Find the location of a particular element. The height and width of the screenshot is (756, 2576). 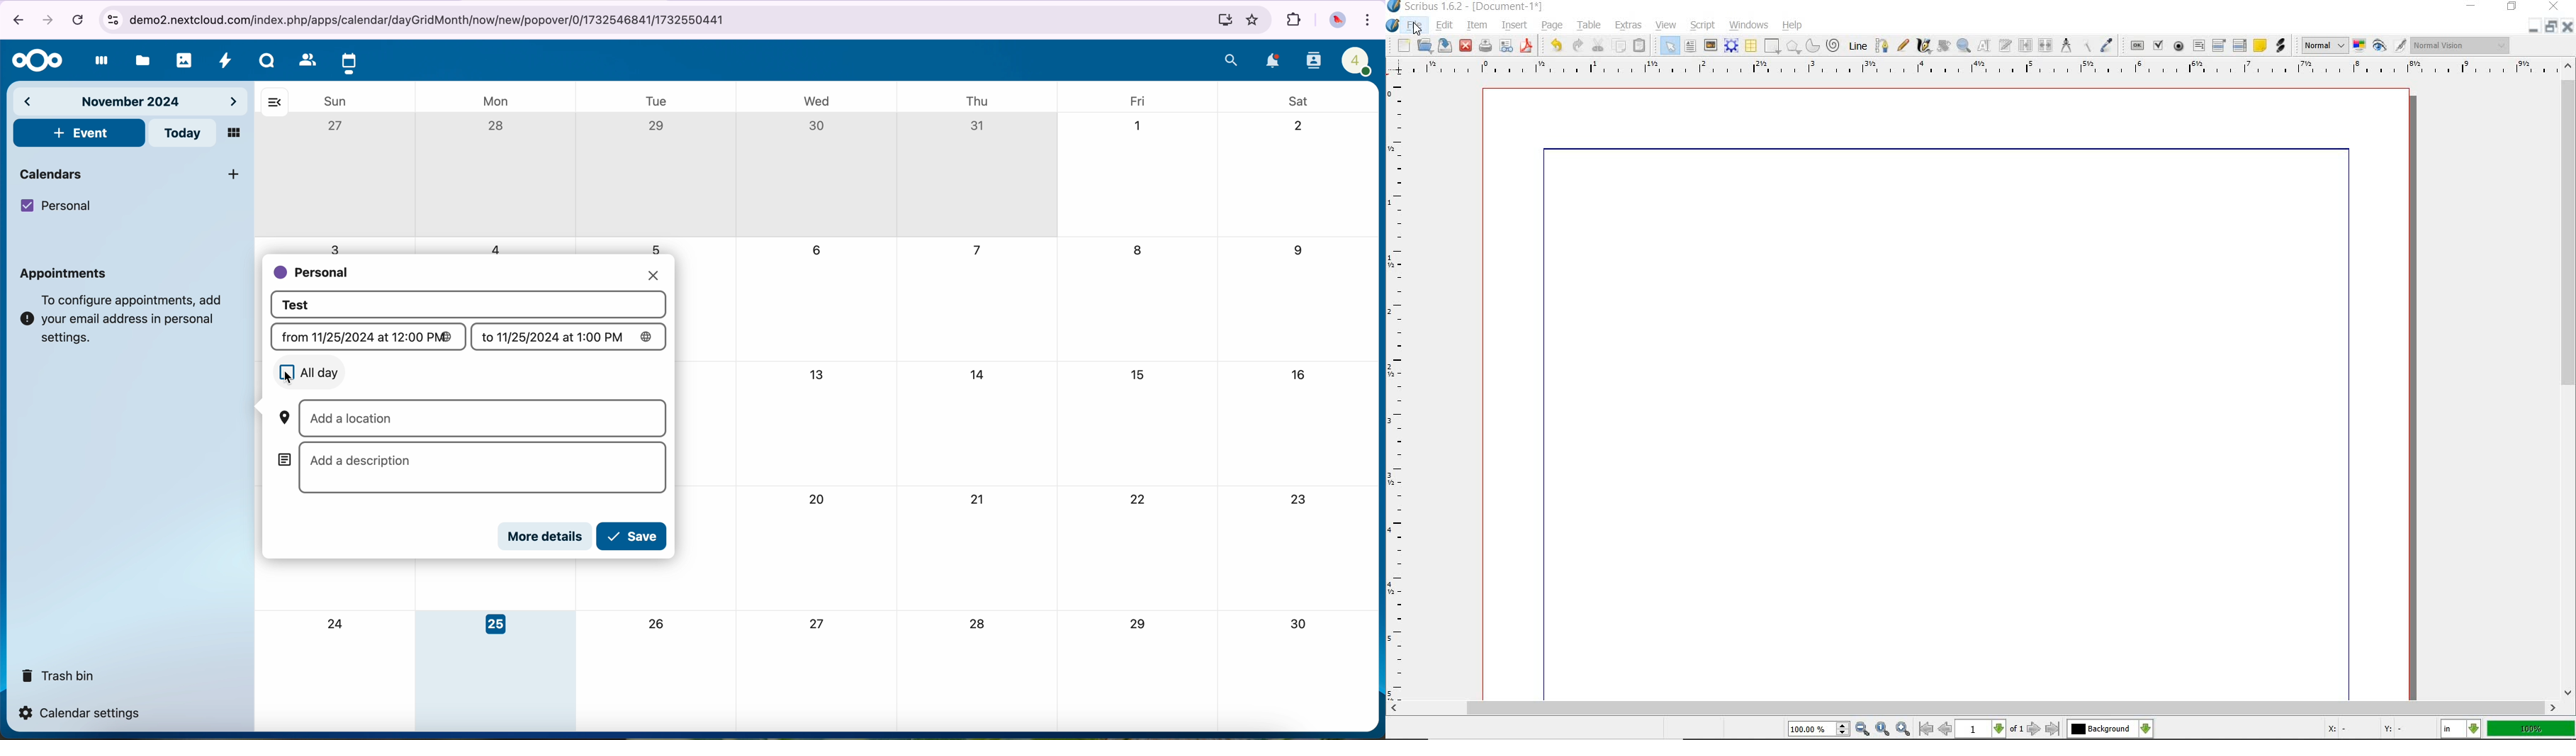

file is located at coordinates (1415, 24).